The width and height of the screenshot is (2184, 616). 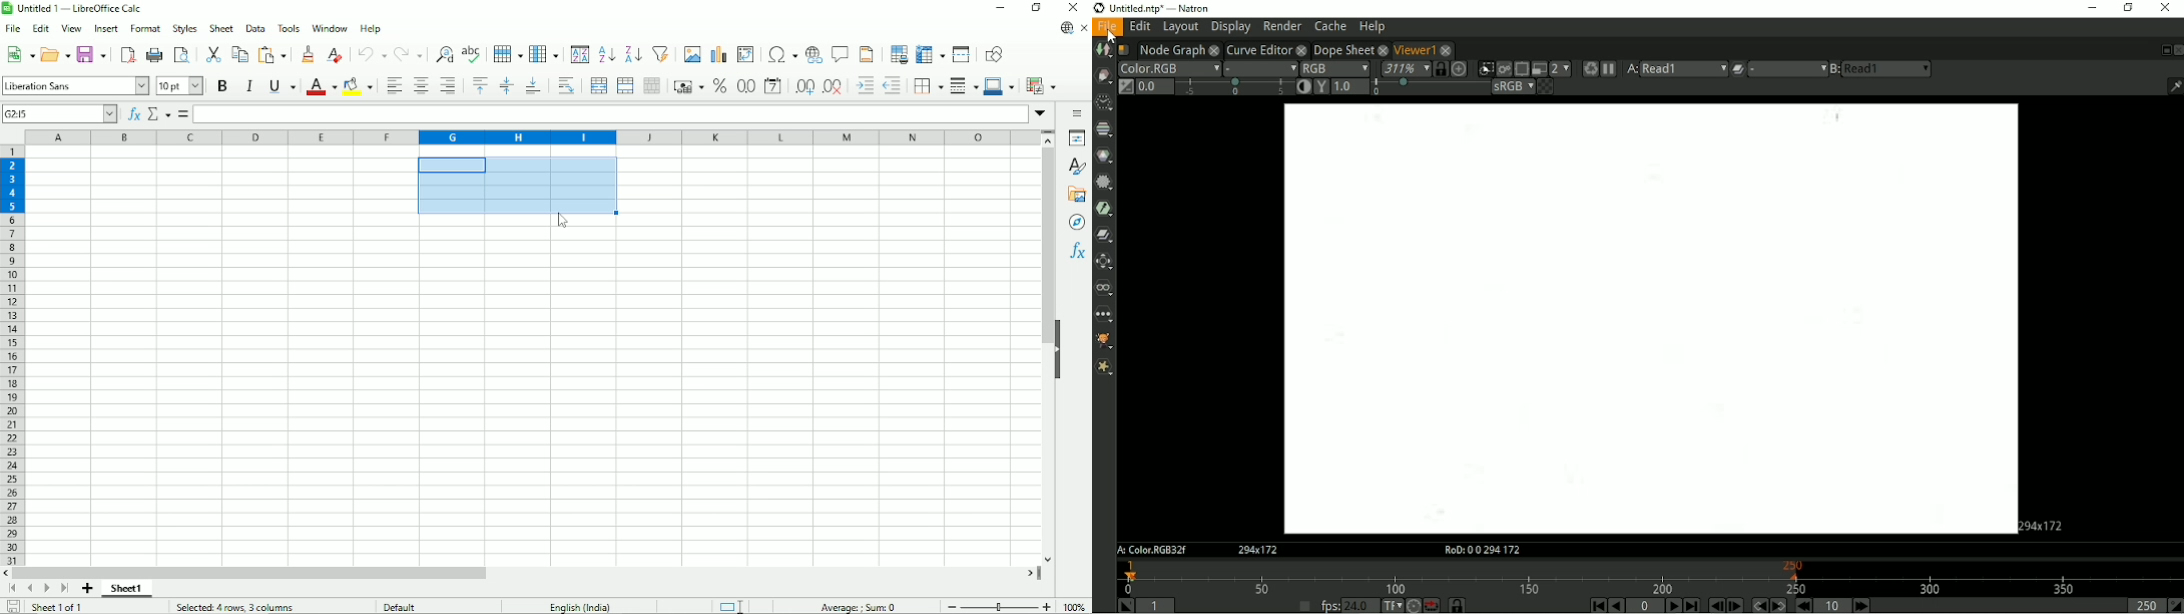 What do you see at coordinates (281, 85) in the screenshot?
I see `Underline` at bounding box center [281, 85].